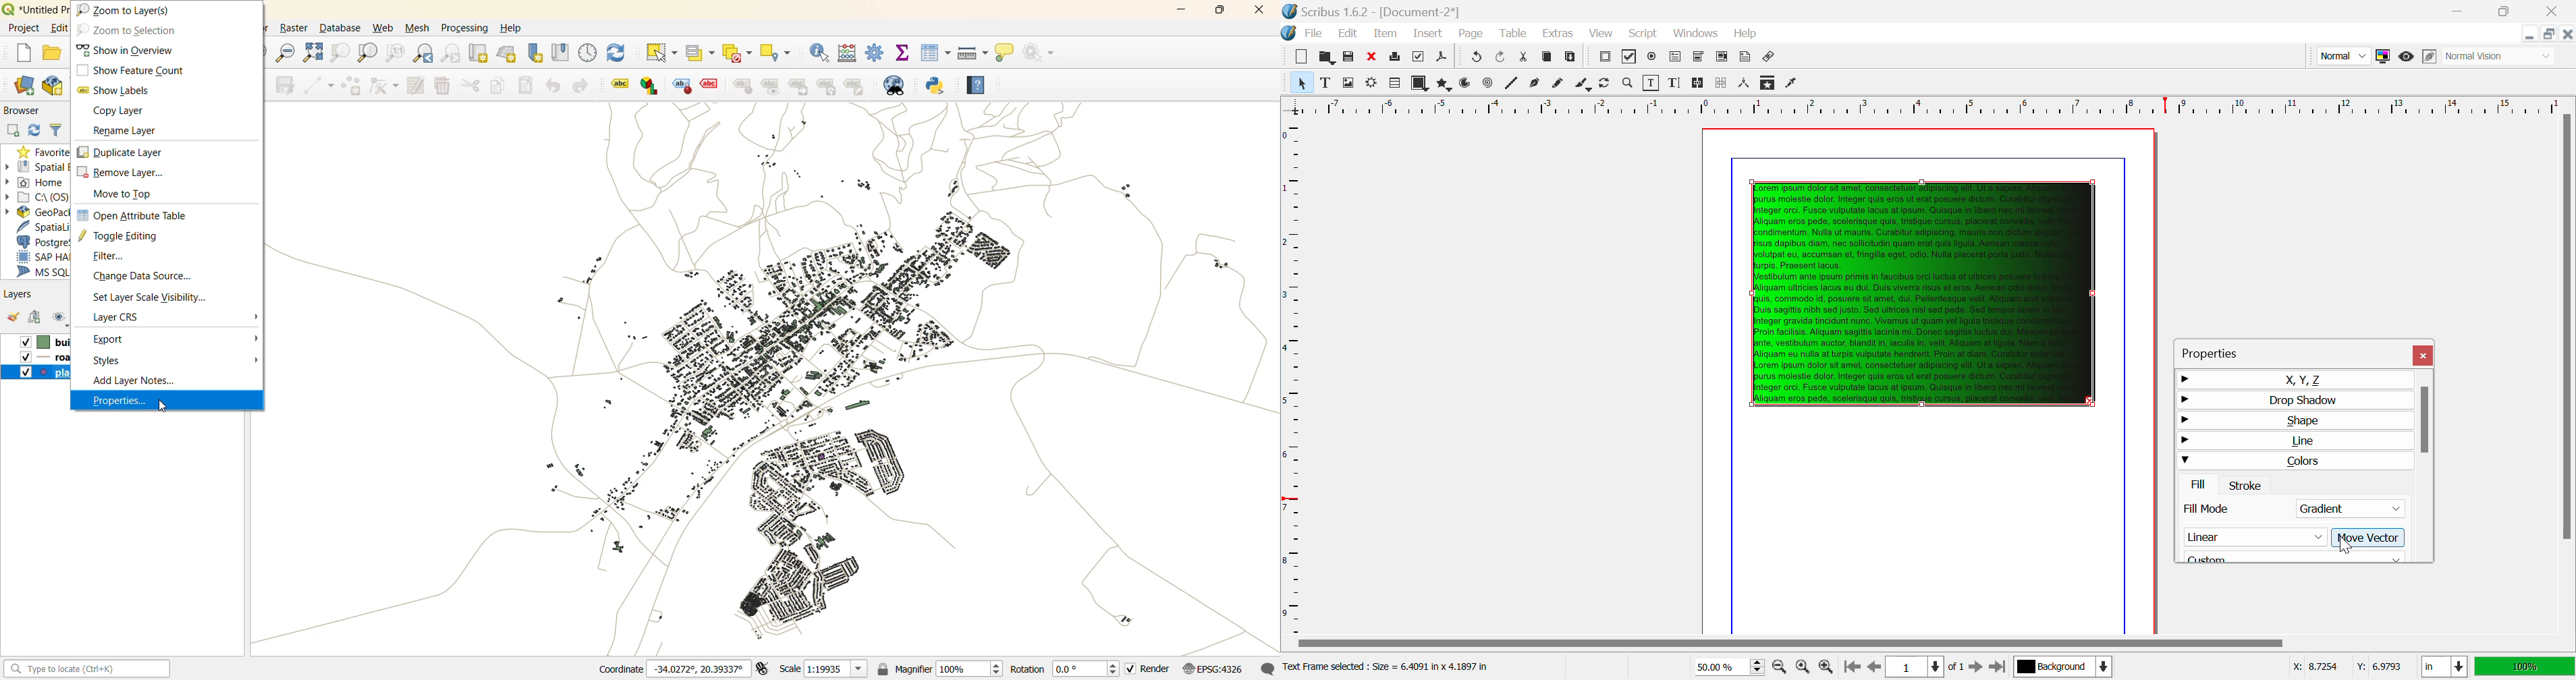  What do you see at coordinates (1827, 667) in the screenshot?
I see `Zoom In` at bounding box center [1827, 667].